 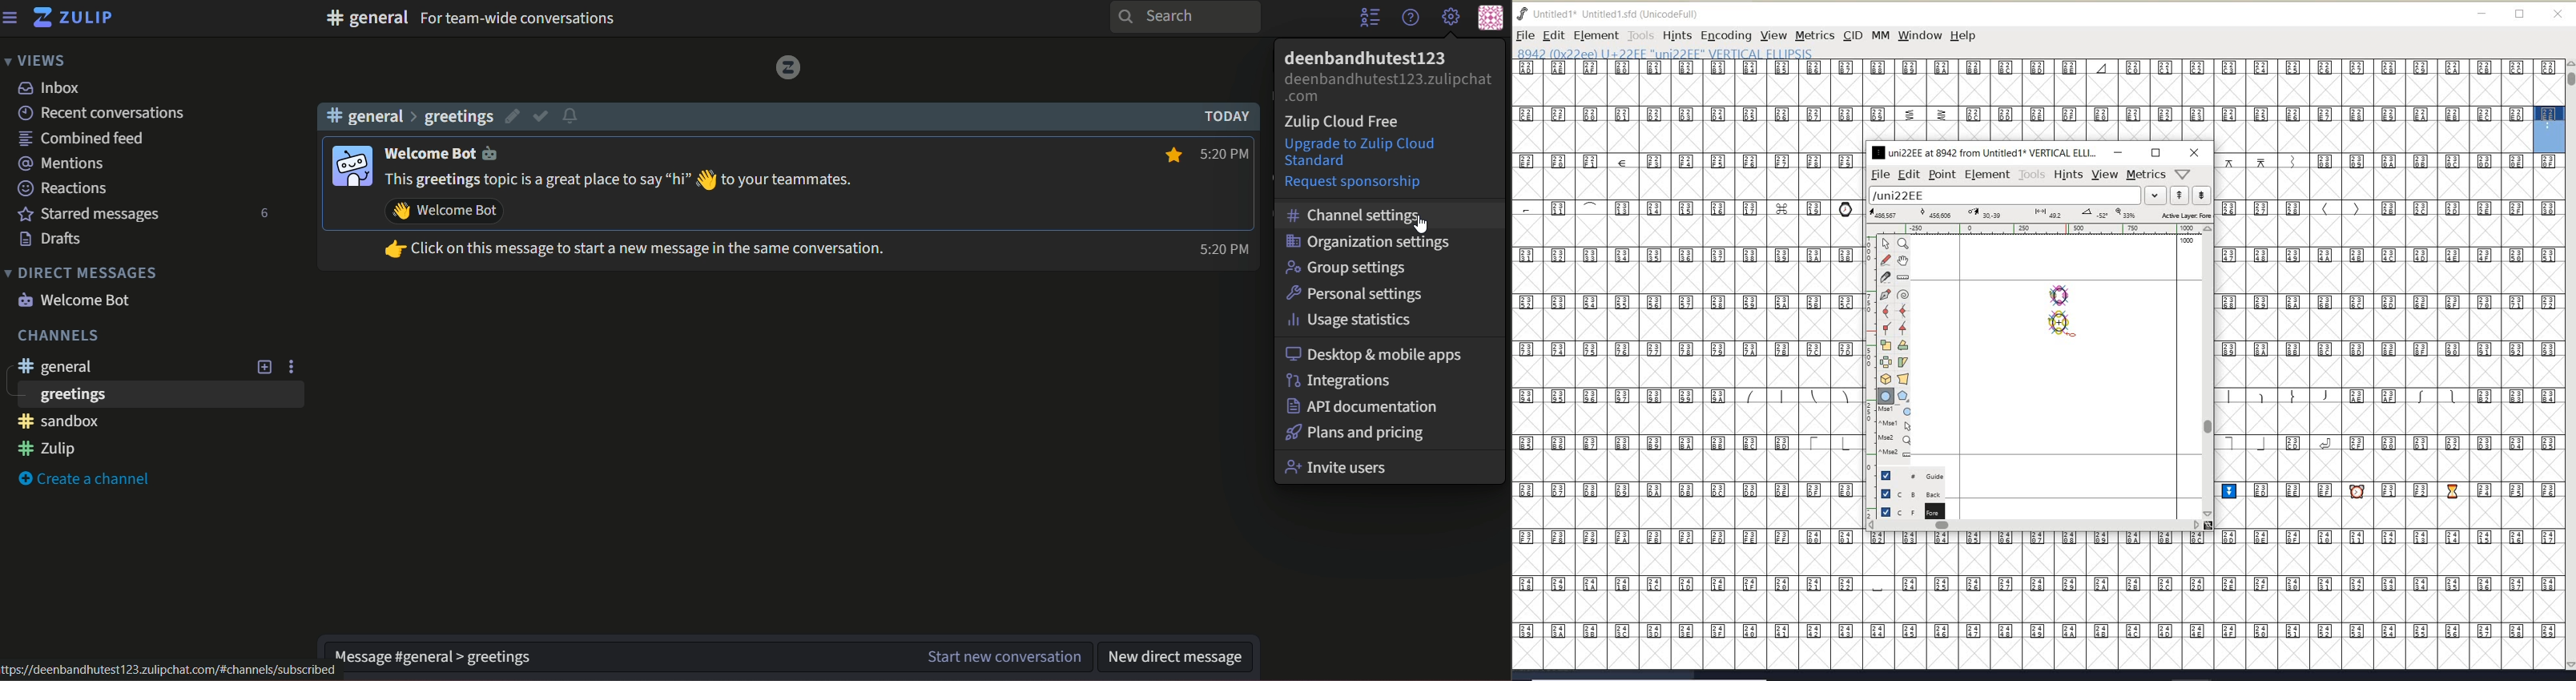 What do you see at coordinates (1359, 144) in the screenshot?
I see `upgrade to zulip` at bounding box center [1359, 144].